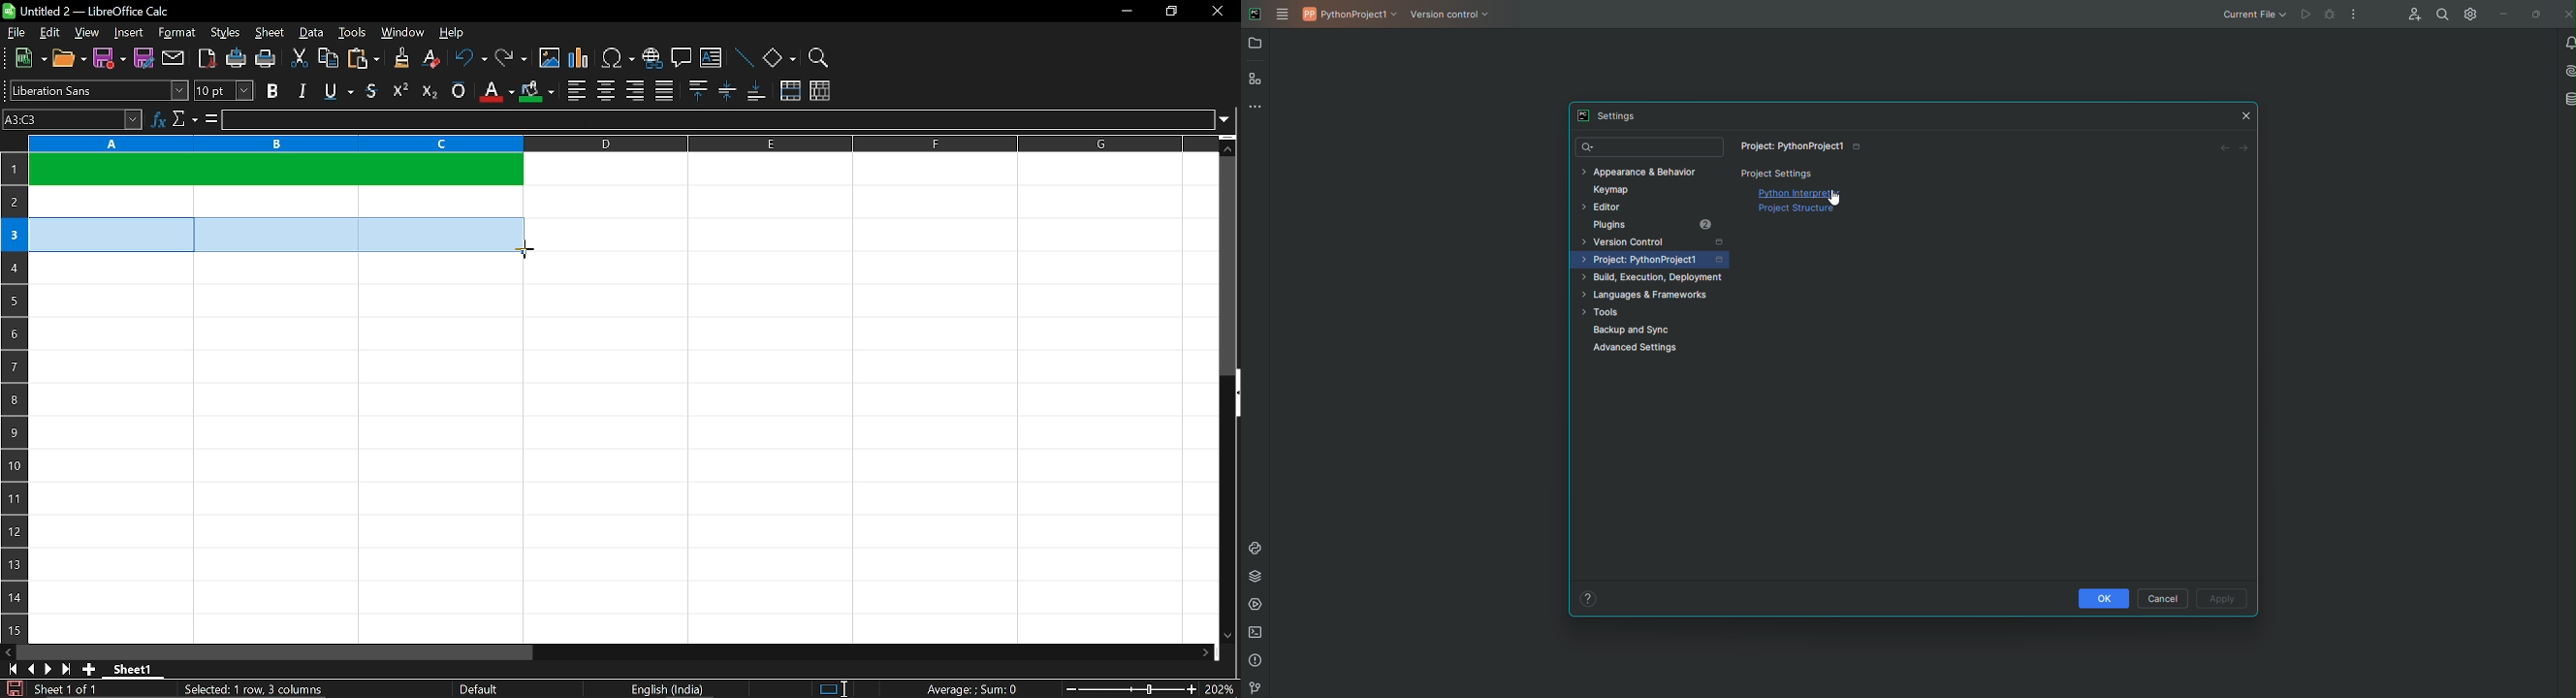  Describe the element at coordinates (790, 91) in the screenshot. I see `merge cells` at that location.